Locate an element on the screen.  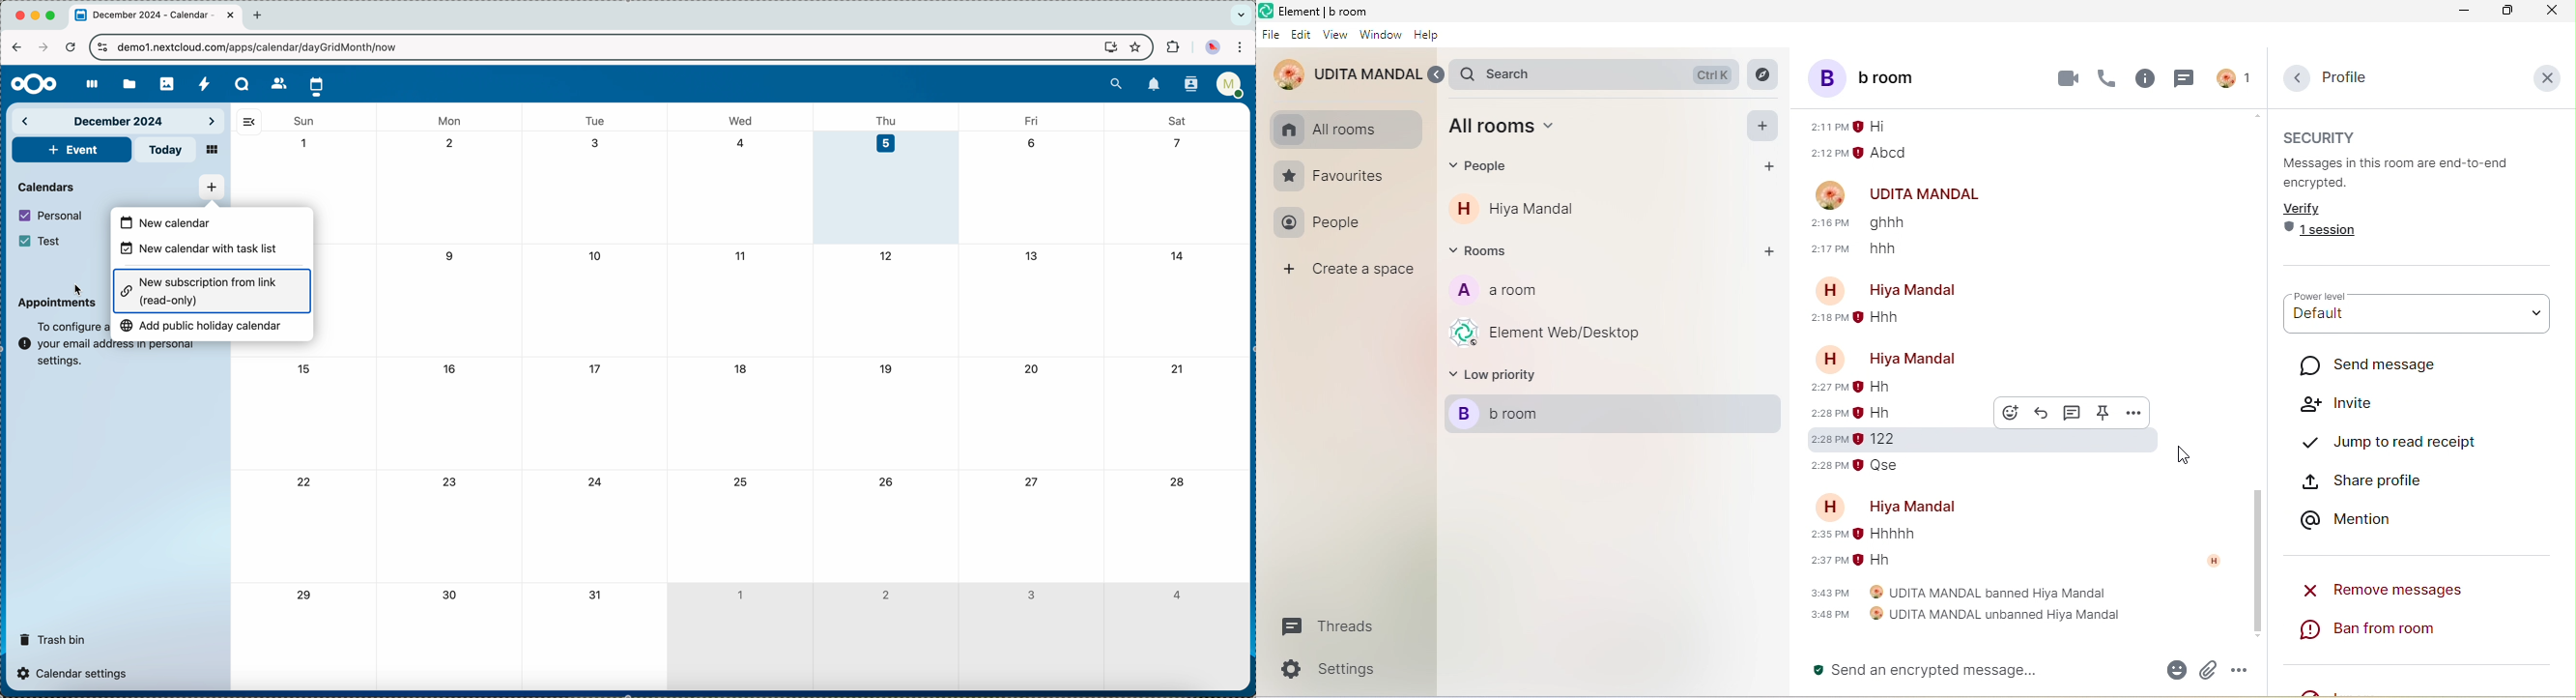
14 is located at coordinates (1181, 254).